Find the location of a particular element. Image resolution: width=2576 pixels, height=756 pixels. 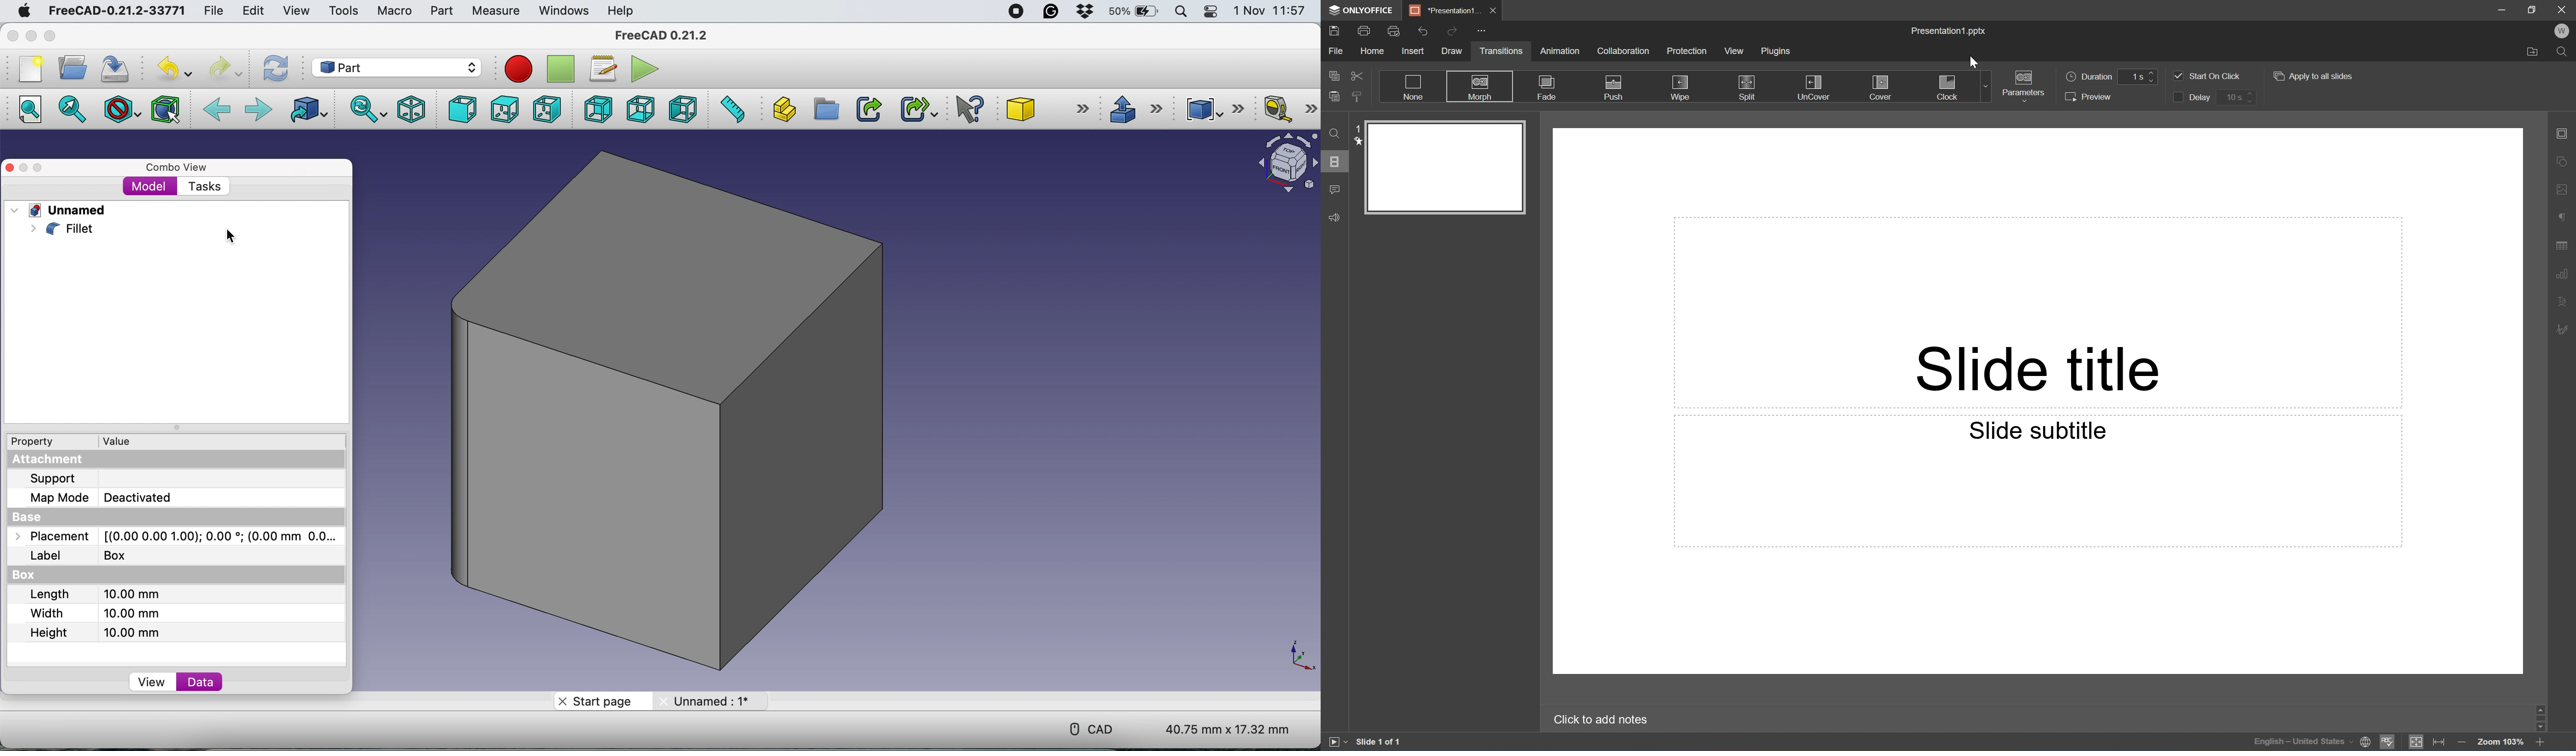

dimensions 40.75 mm x 17.32mm is located at coordinates (1230, 729).